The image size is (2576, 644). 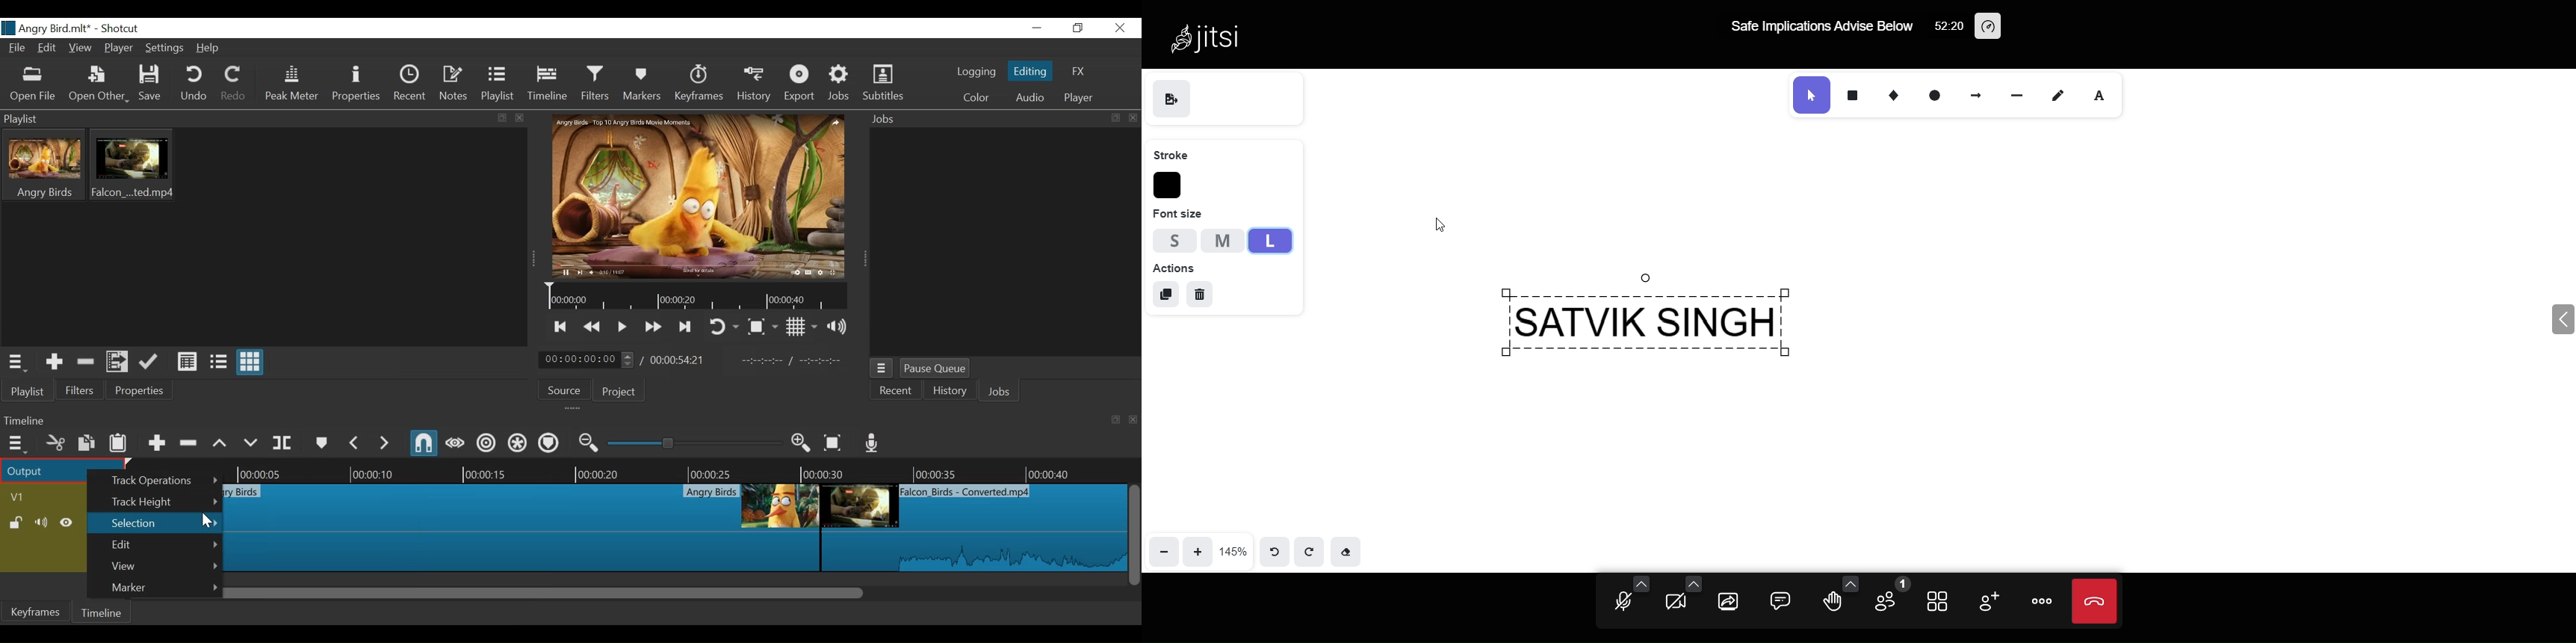 I want to click on Project Name, so click(x=45, y=28).